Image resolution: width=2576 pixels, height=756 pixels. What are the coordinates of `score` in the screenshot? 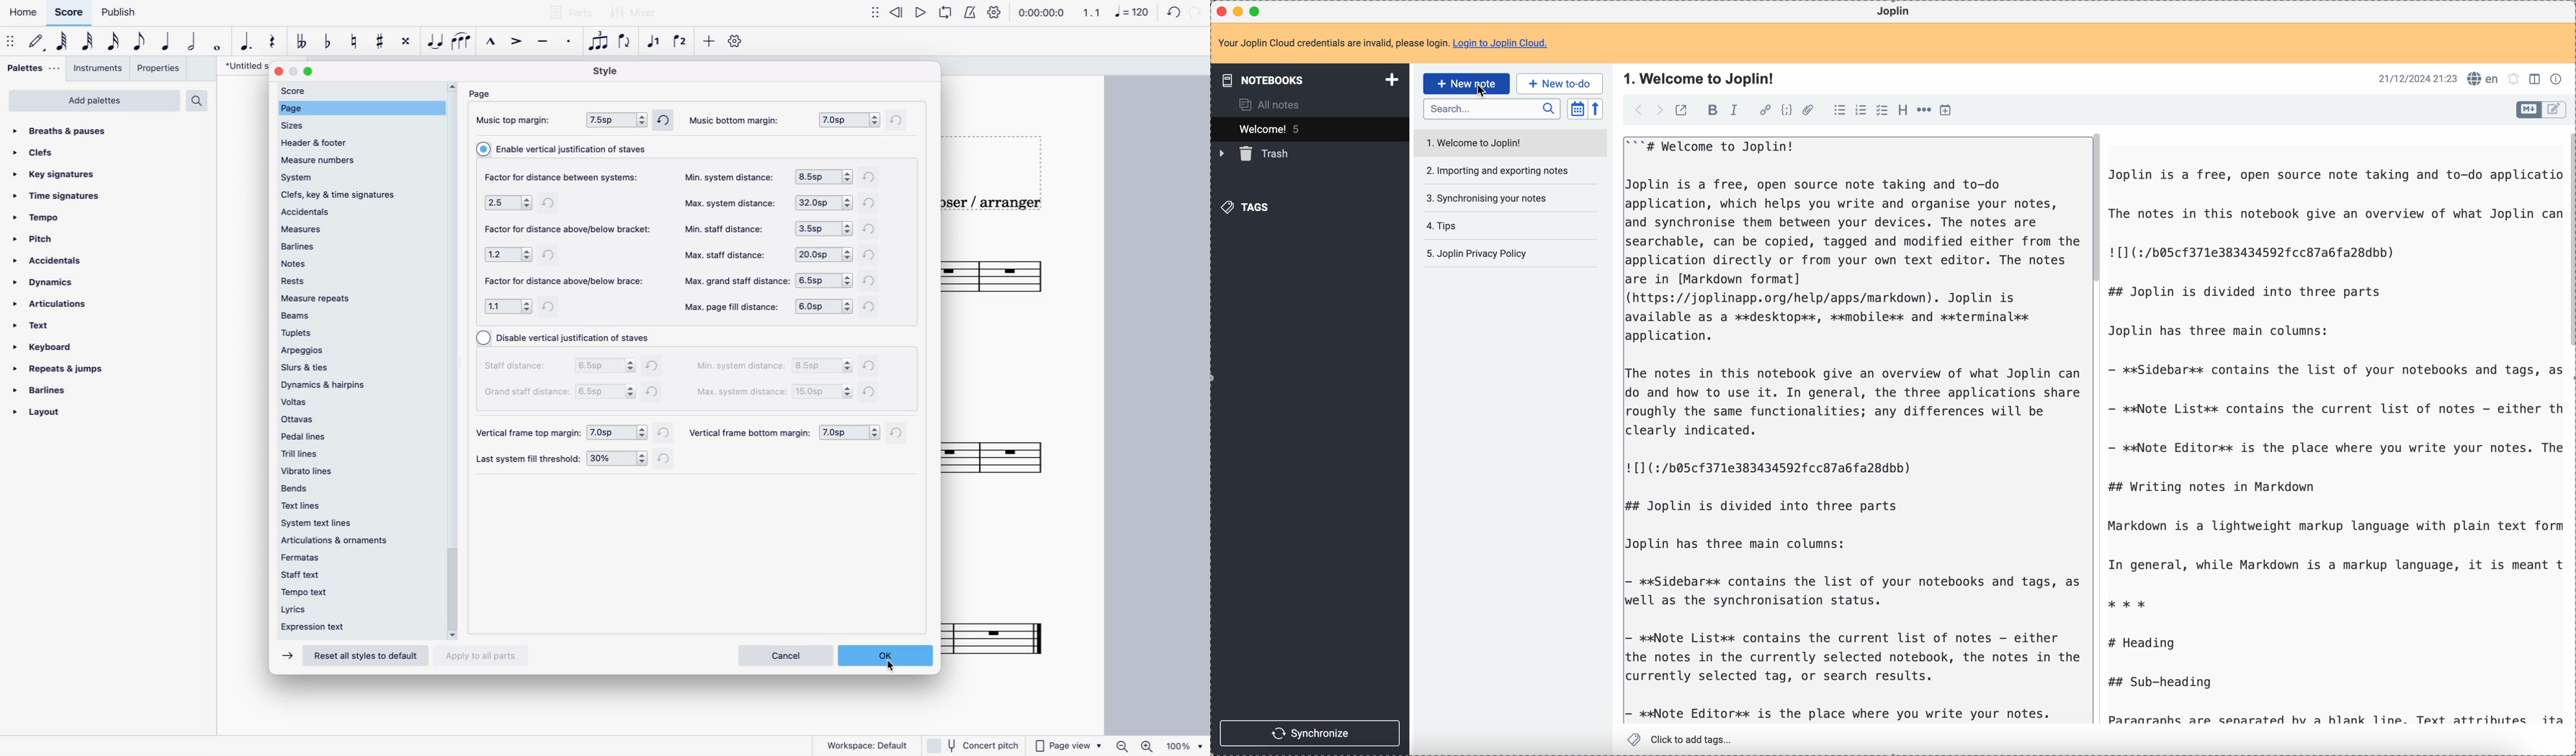 It's located at (358, 91).